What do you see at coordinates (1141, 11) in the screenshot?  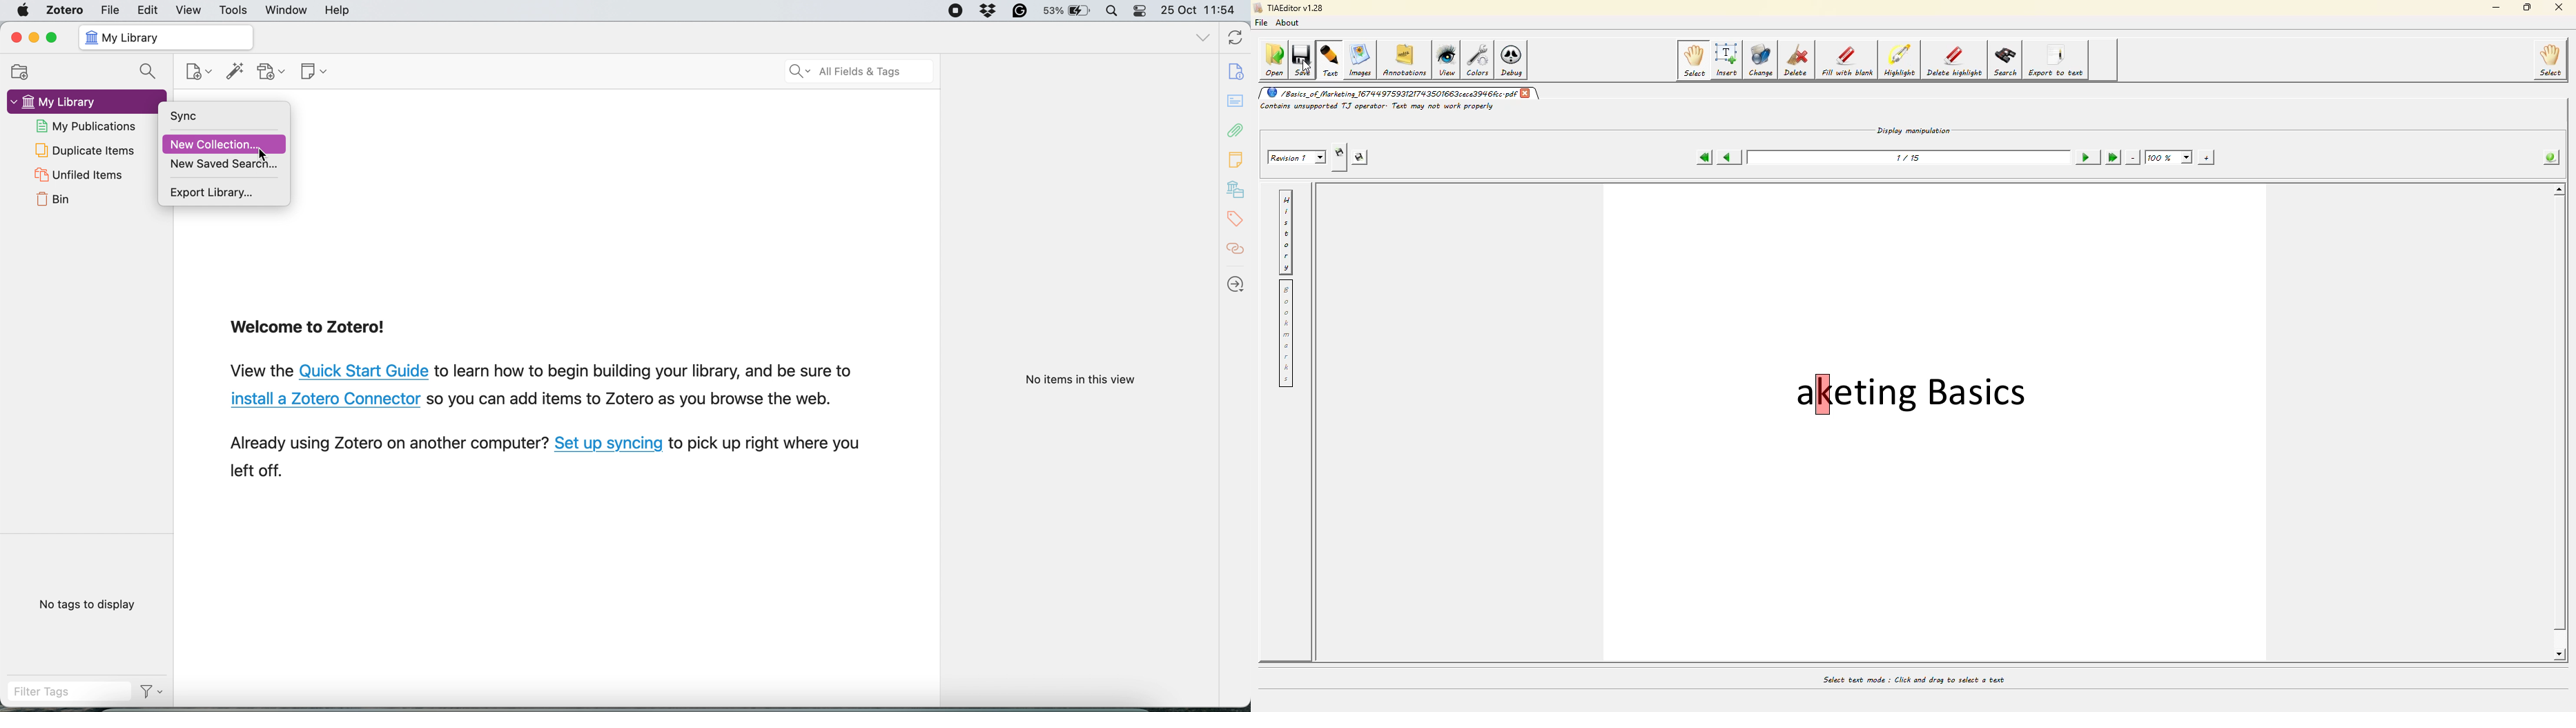 I see `control center` at bounding box center [1141, 11].